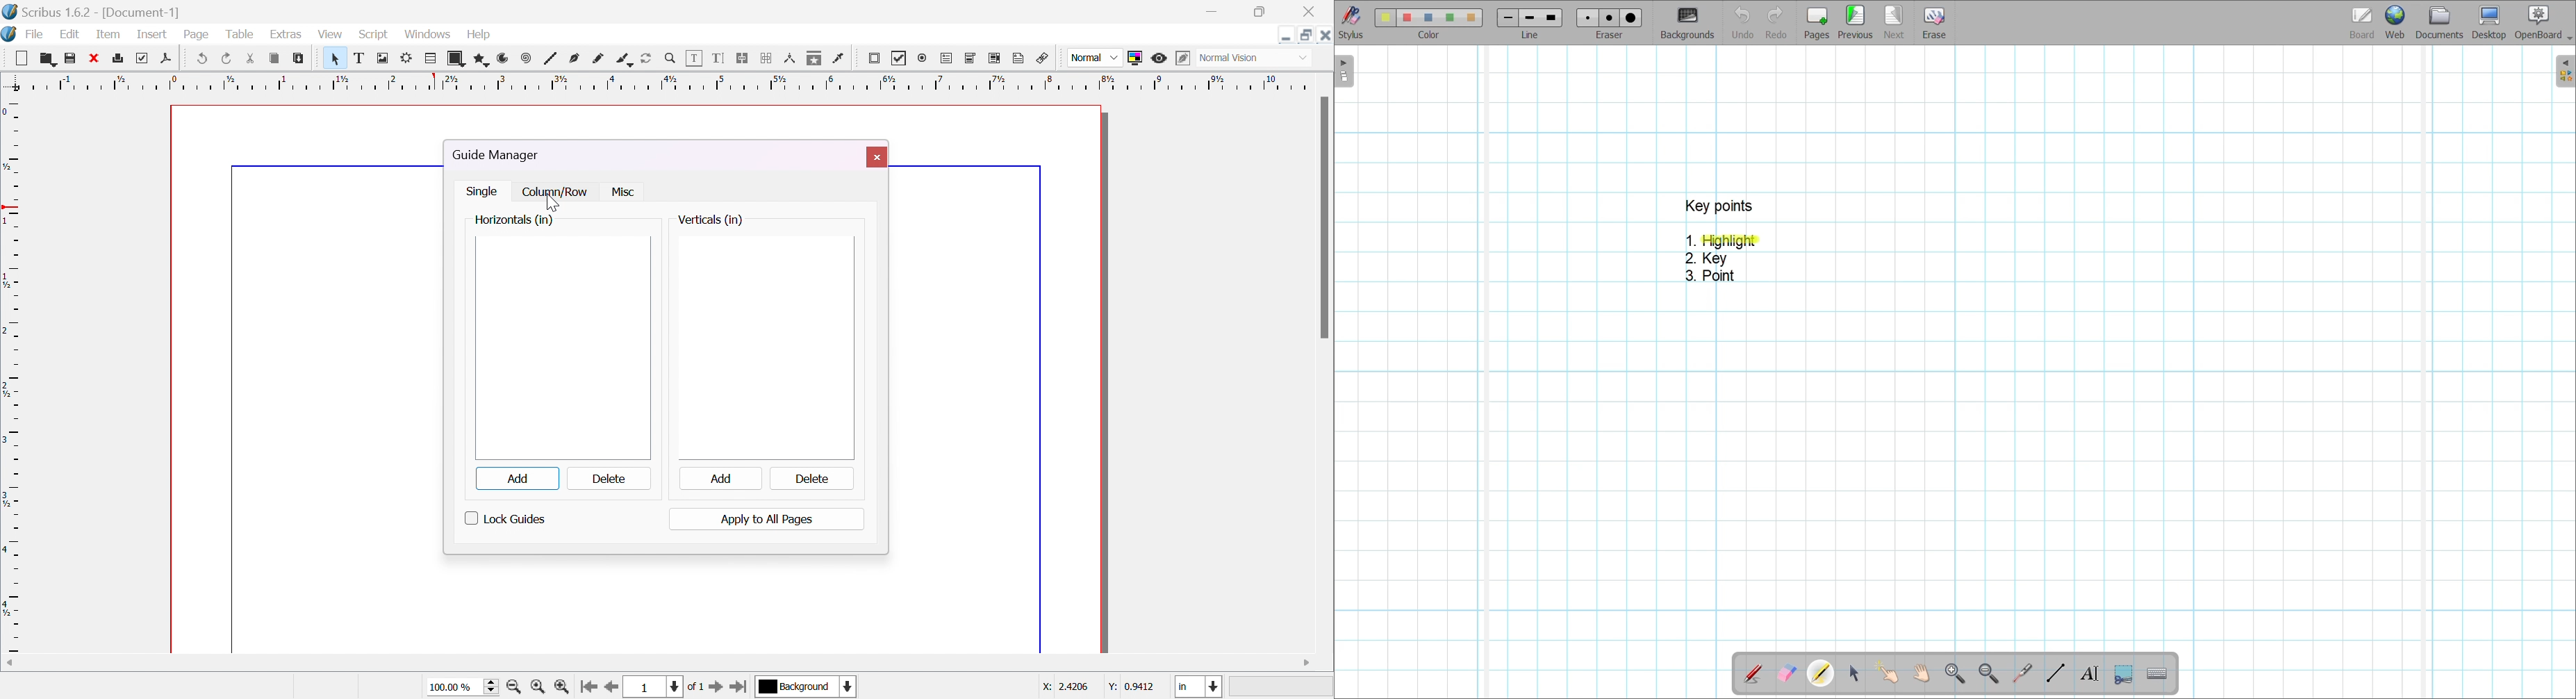  Describe the element at coordinates (613, 479) in the screenshot. I see `delete` at that location.